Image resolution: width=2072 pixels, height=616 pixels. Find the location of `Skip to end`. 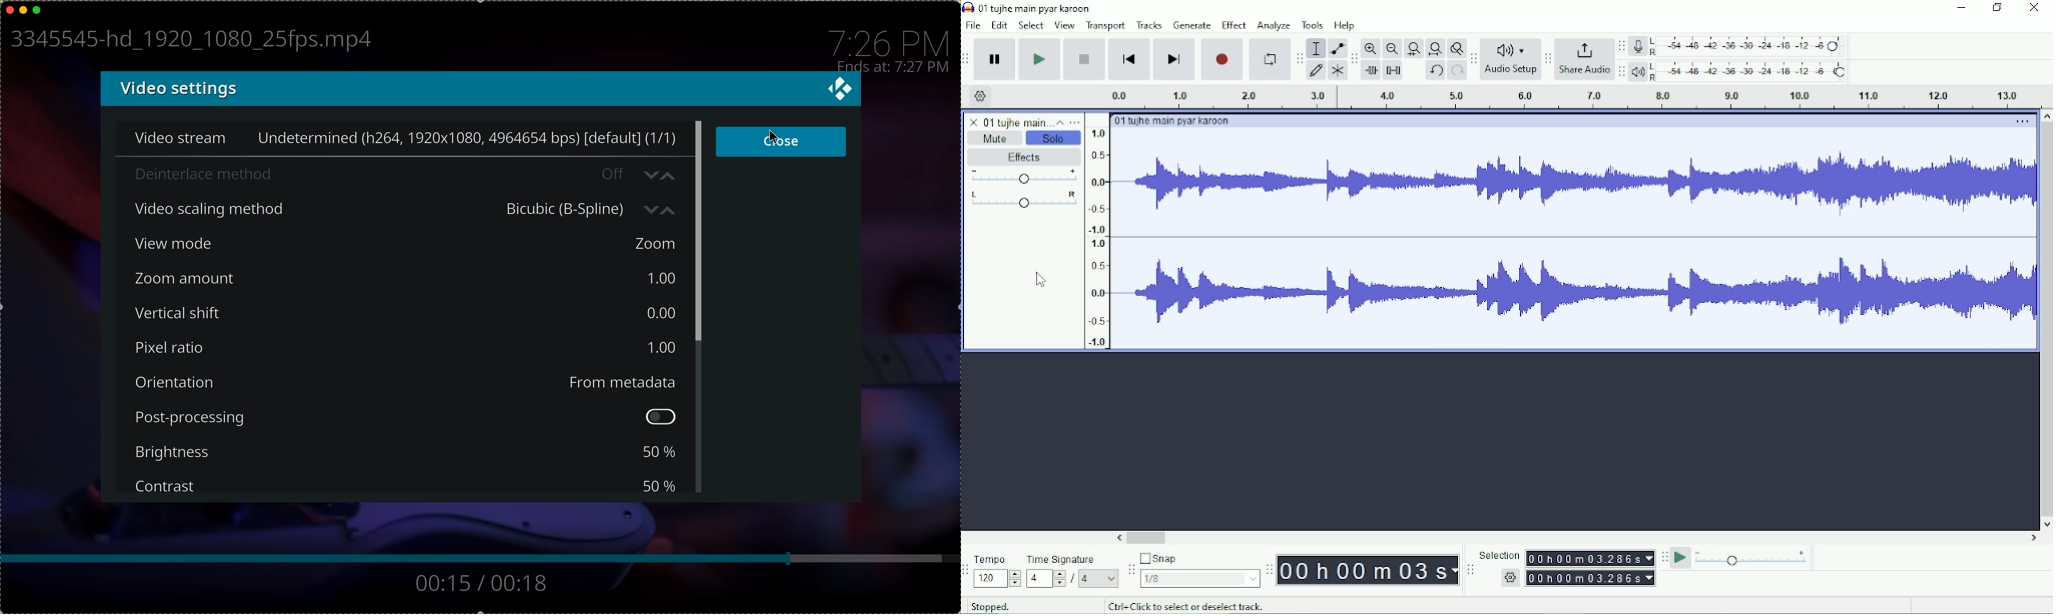

Skip to end is located at coordinates (1174, 59).